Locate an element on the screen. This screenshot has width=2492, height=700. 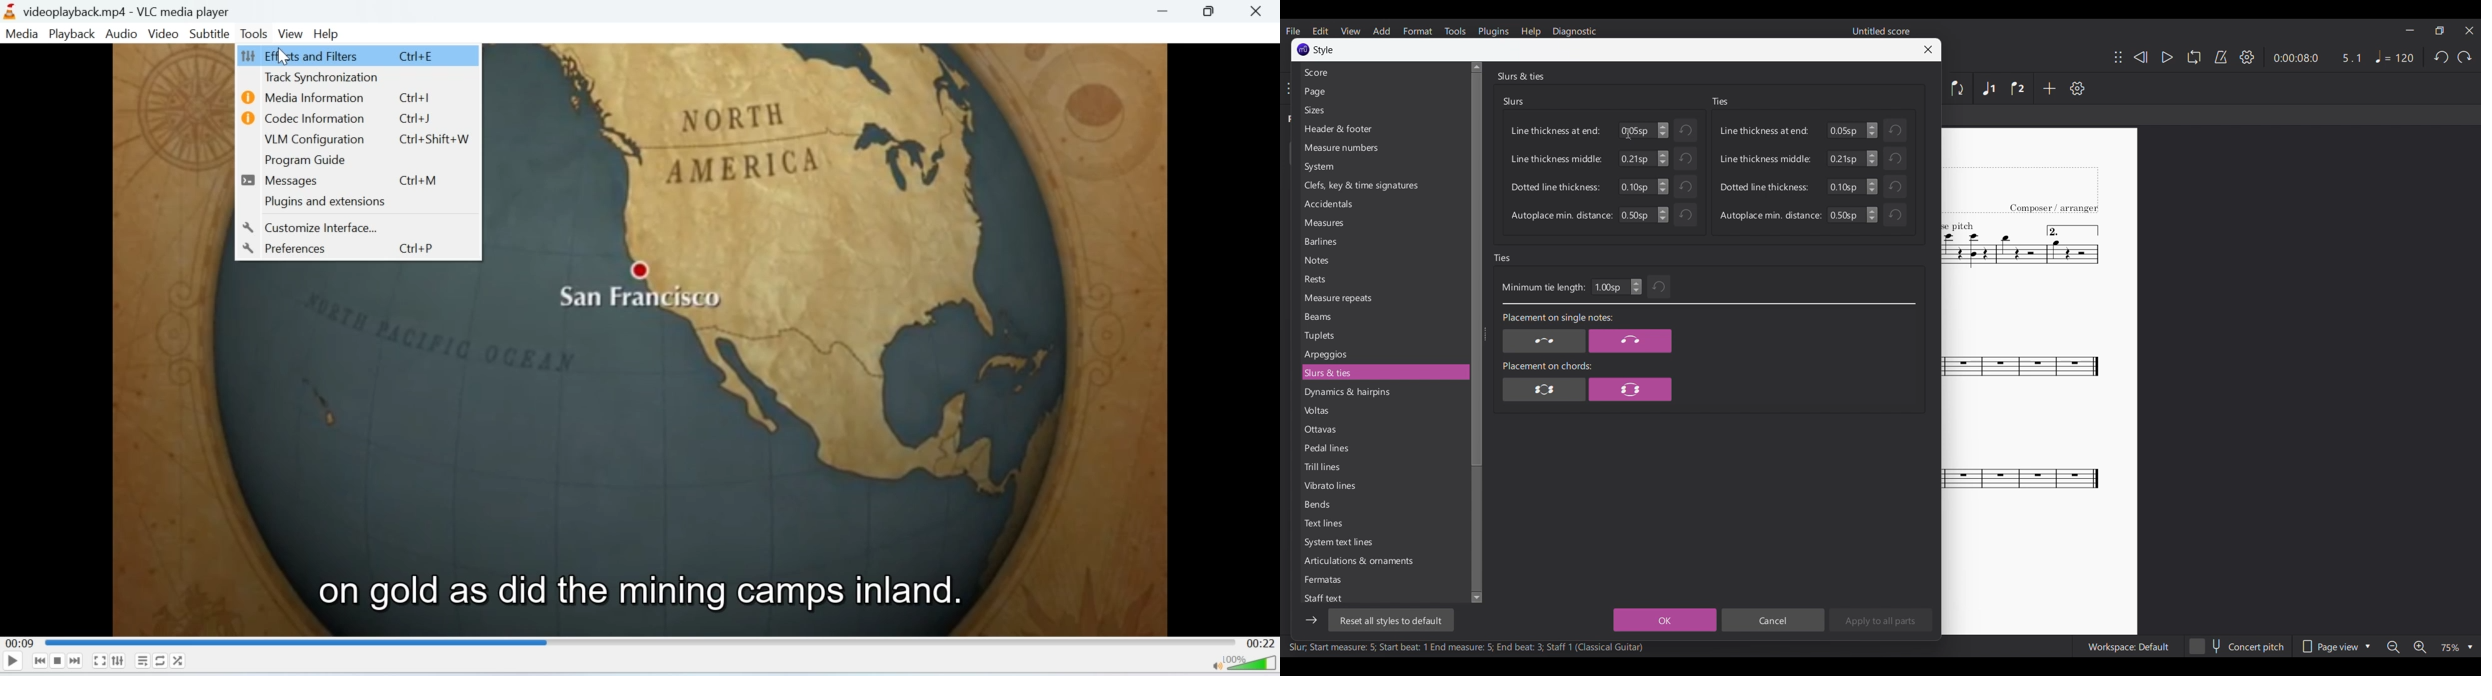
Settings is located at coordinates (2248, 57).